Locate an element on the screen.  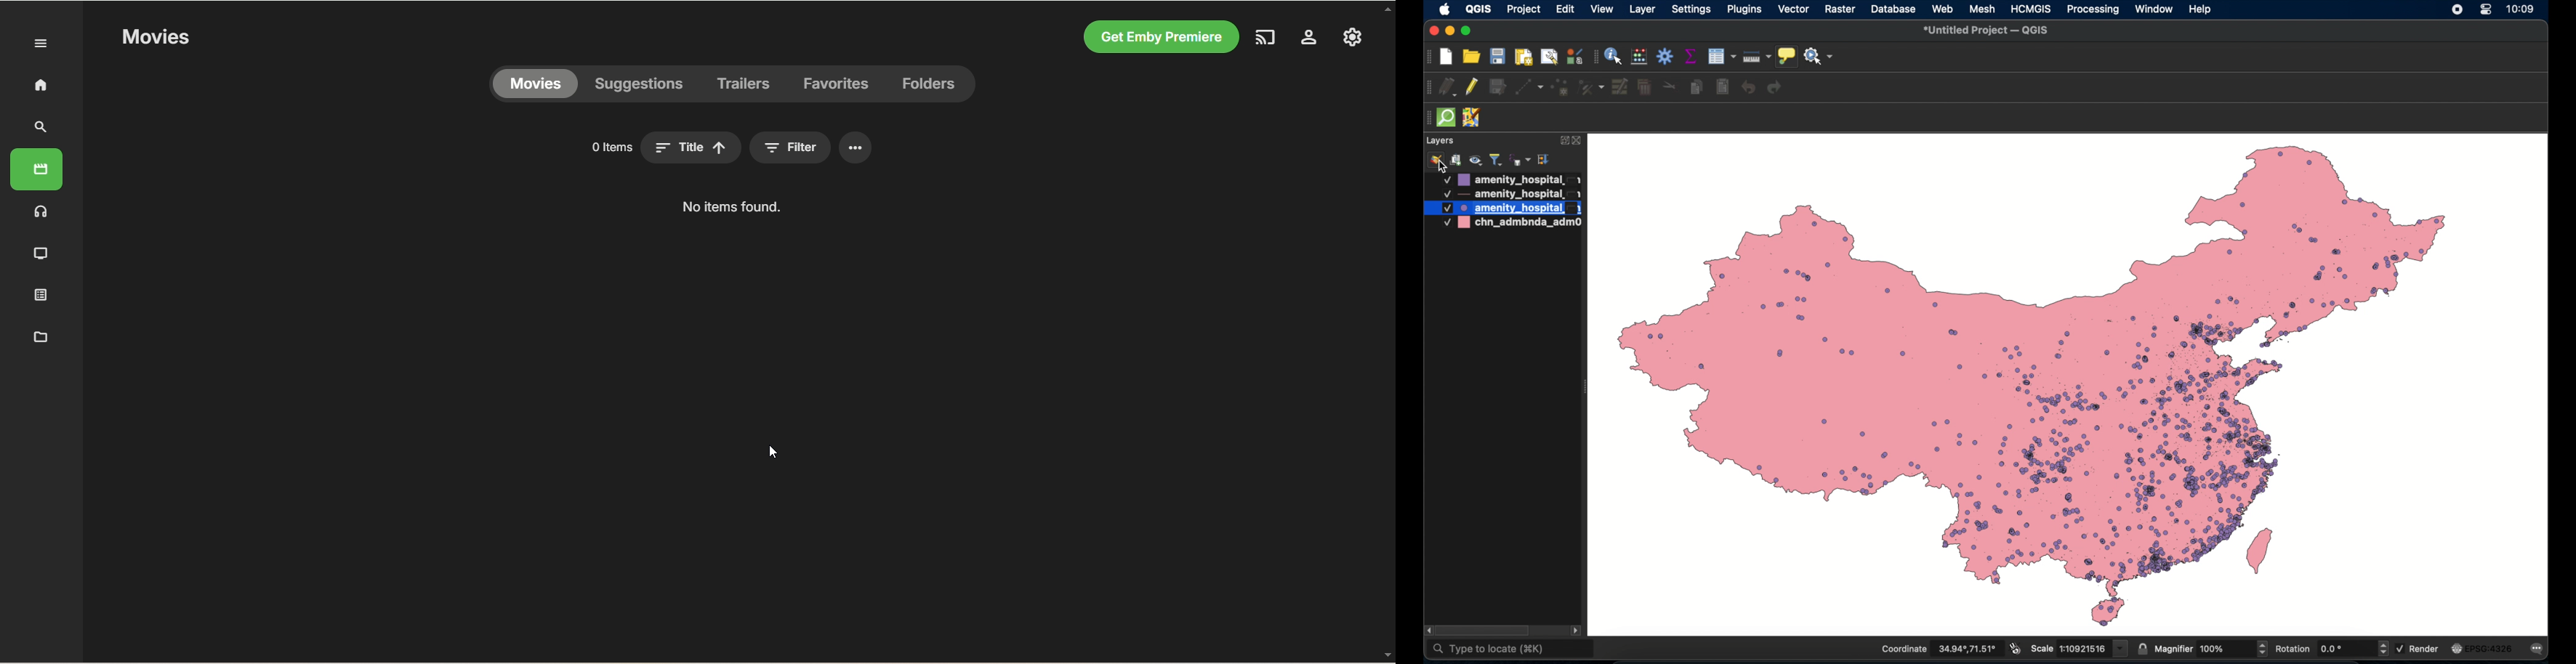
time is located at coordinates (2523, 10).